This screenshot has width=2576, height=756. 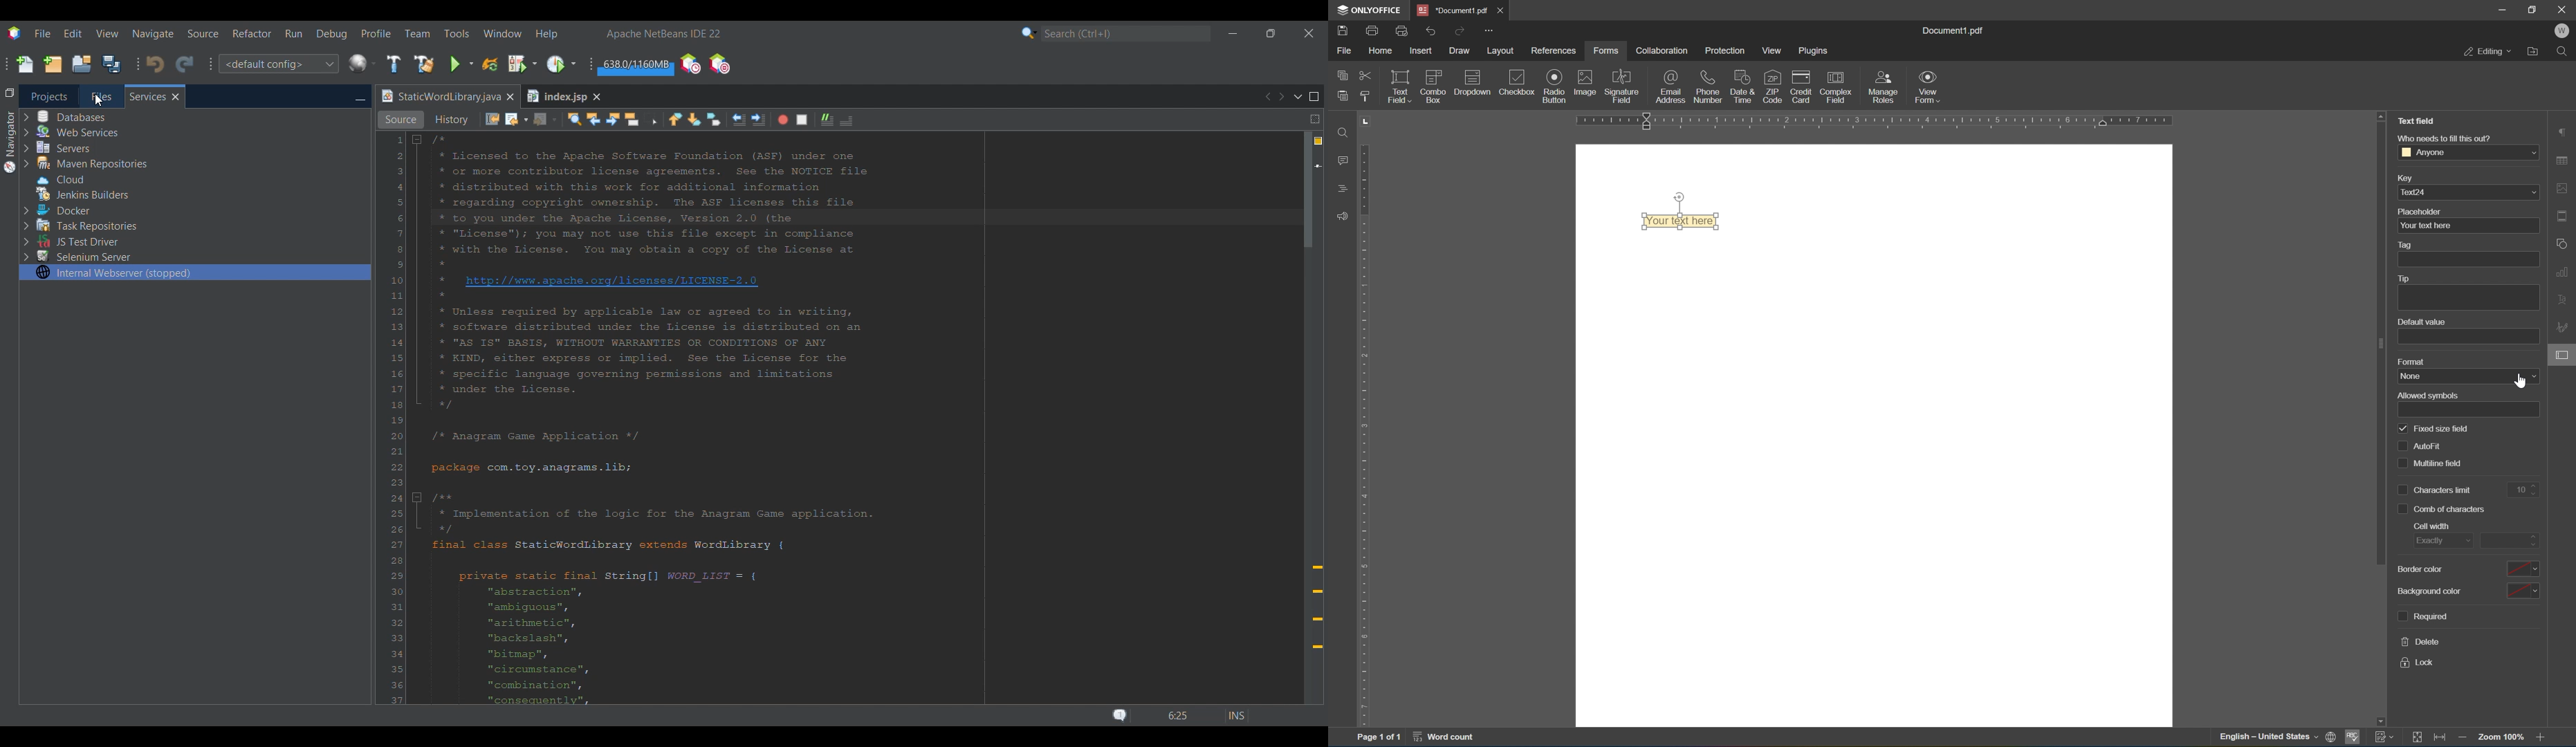 I want to click on Drop-down , so click(x=1472, y=85).